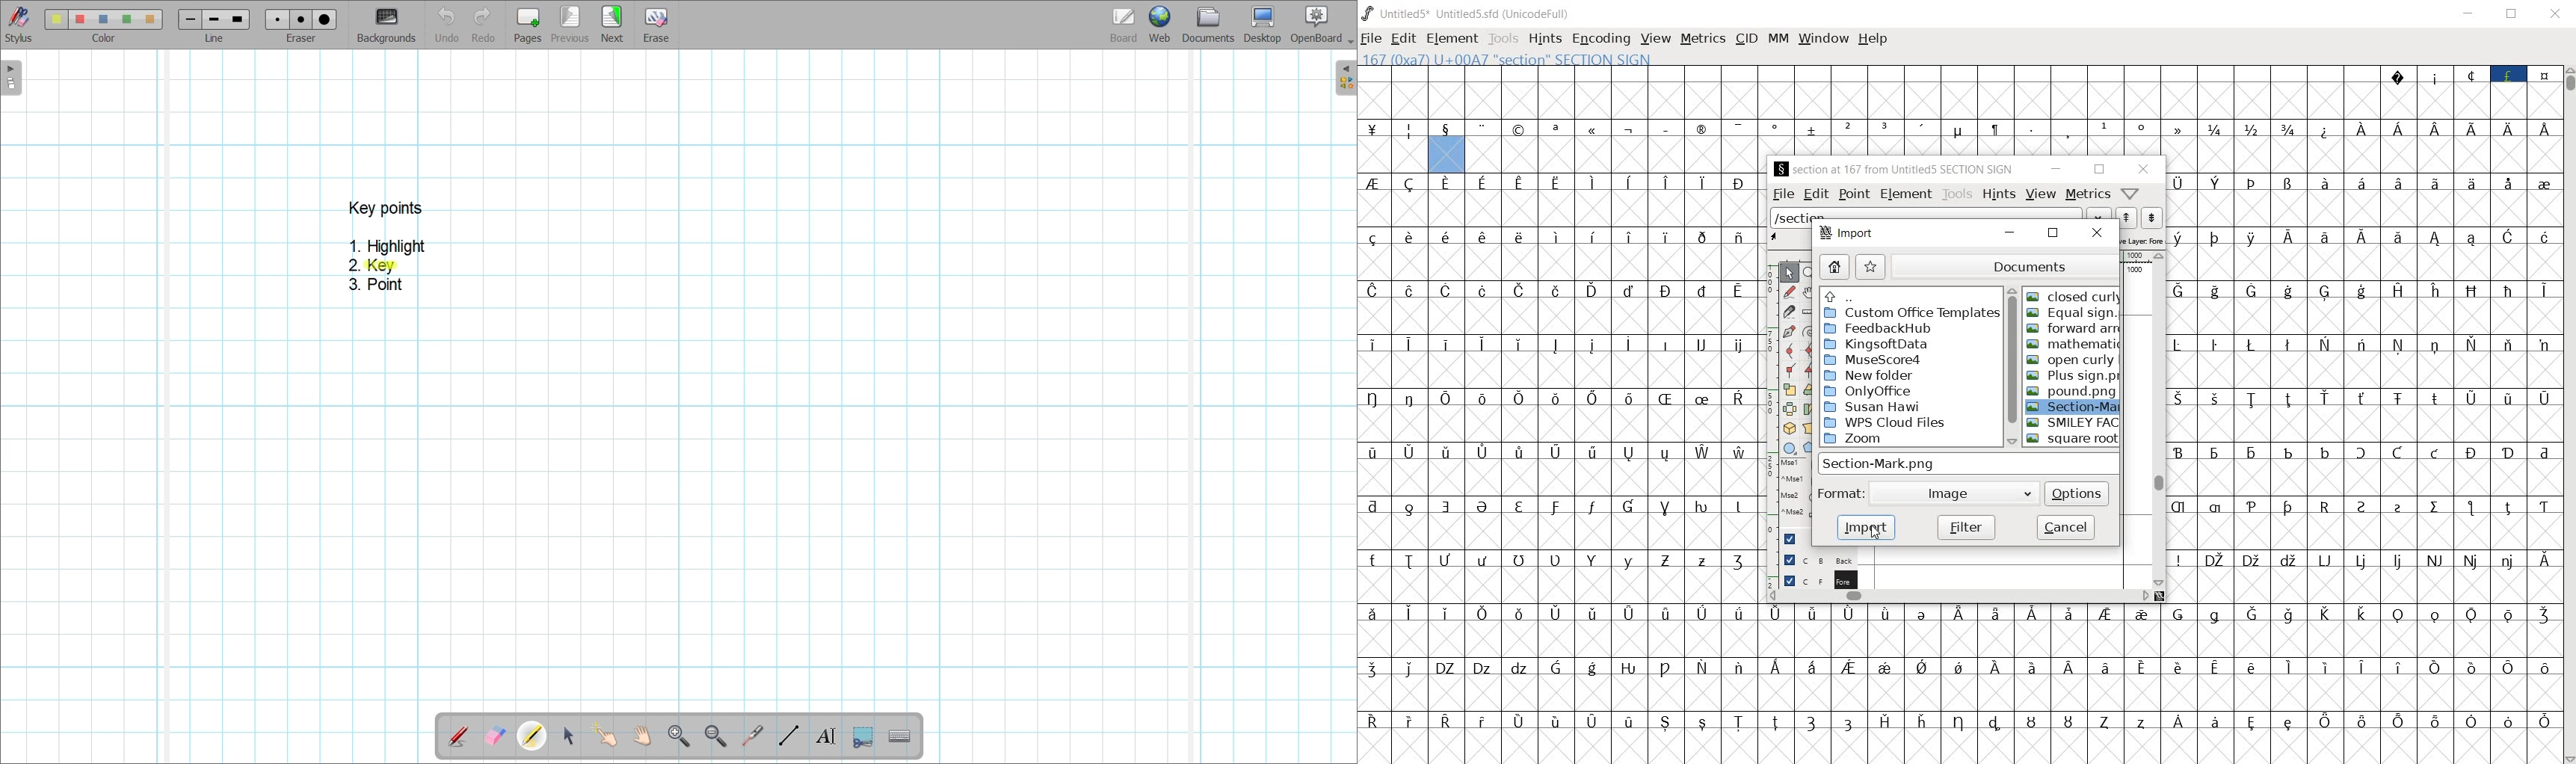 Image resolution: width=2576 pixels, height=784 pixels. I want to click on § SECTION AT 167 FROM UNTITLED5 SECTION SIGN, so click(1895, 169).